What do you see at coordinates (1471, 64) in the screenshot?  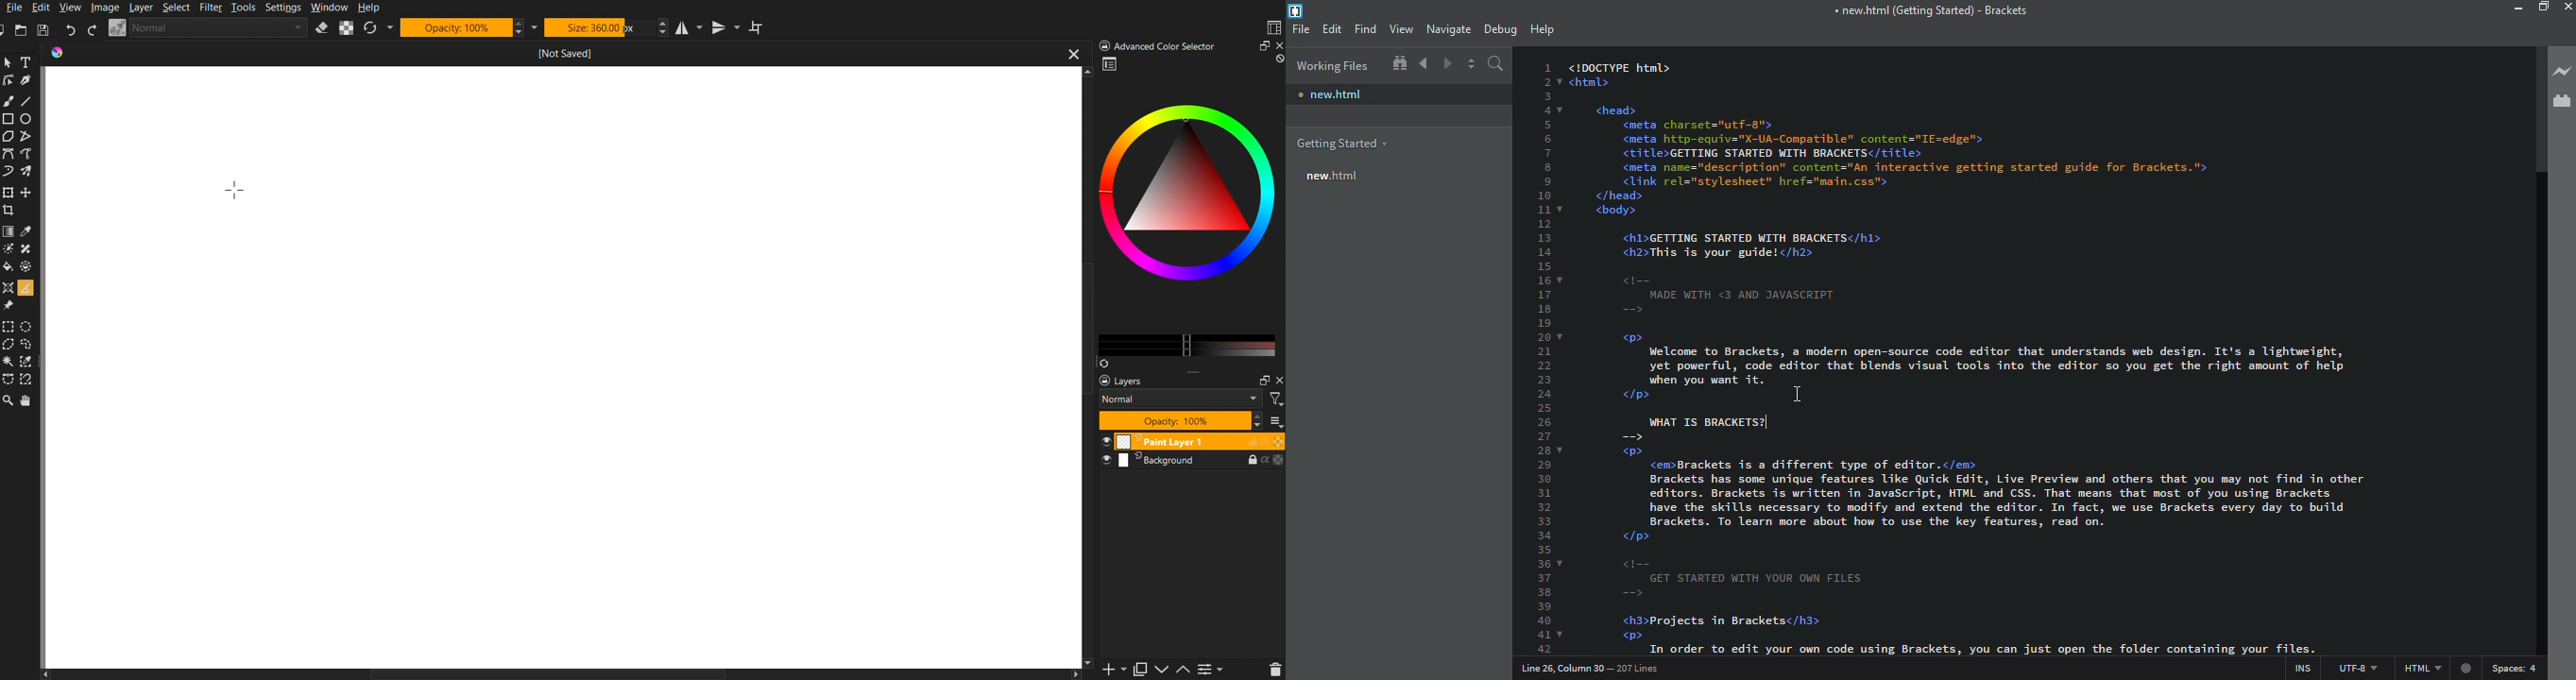 I see `split editor` at bounding box center [1471, 64].